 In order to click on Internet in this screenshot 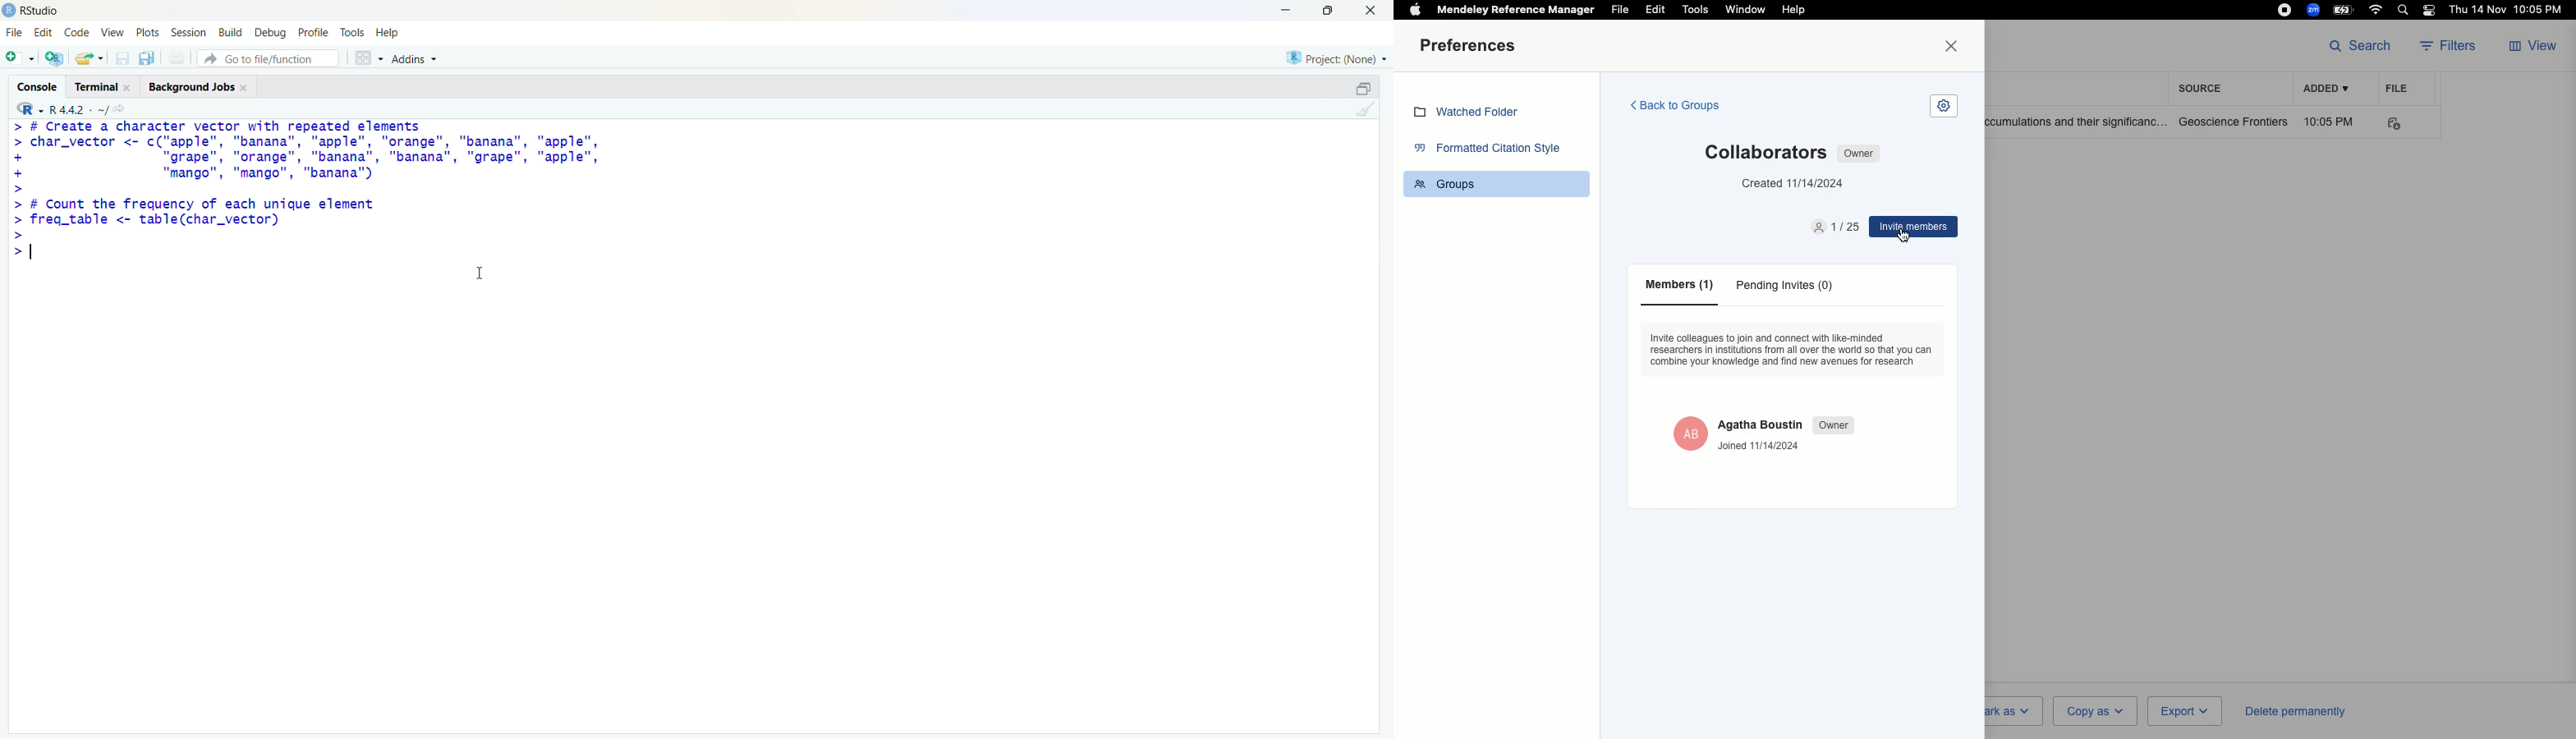, I will do `click(2377, 10)`.